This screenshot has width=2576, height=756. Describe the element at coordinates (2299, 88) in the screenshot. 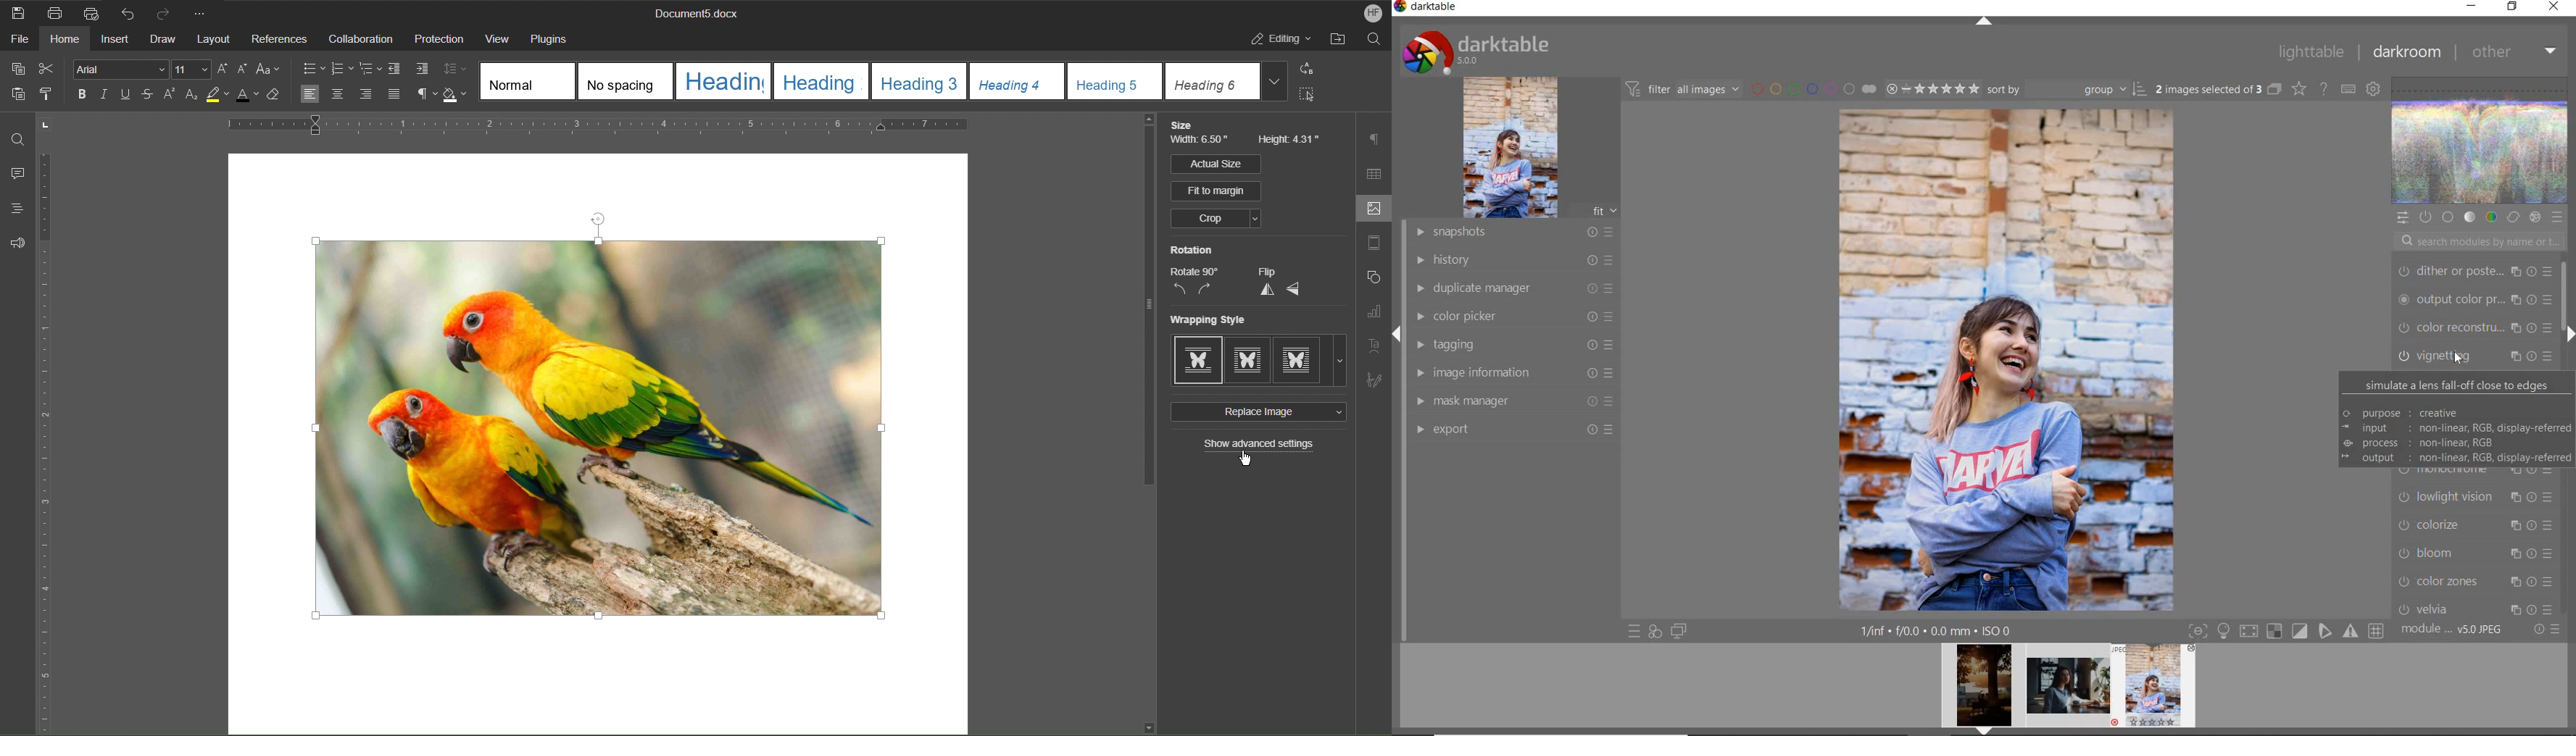

I see `CHANGE TYPE OF OVERLAYS` at that location.